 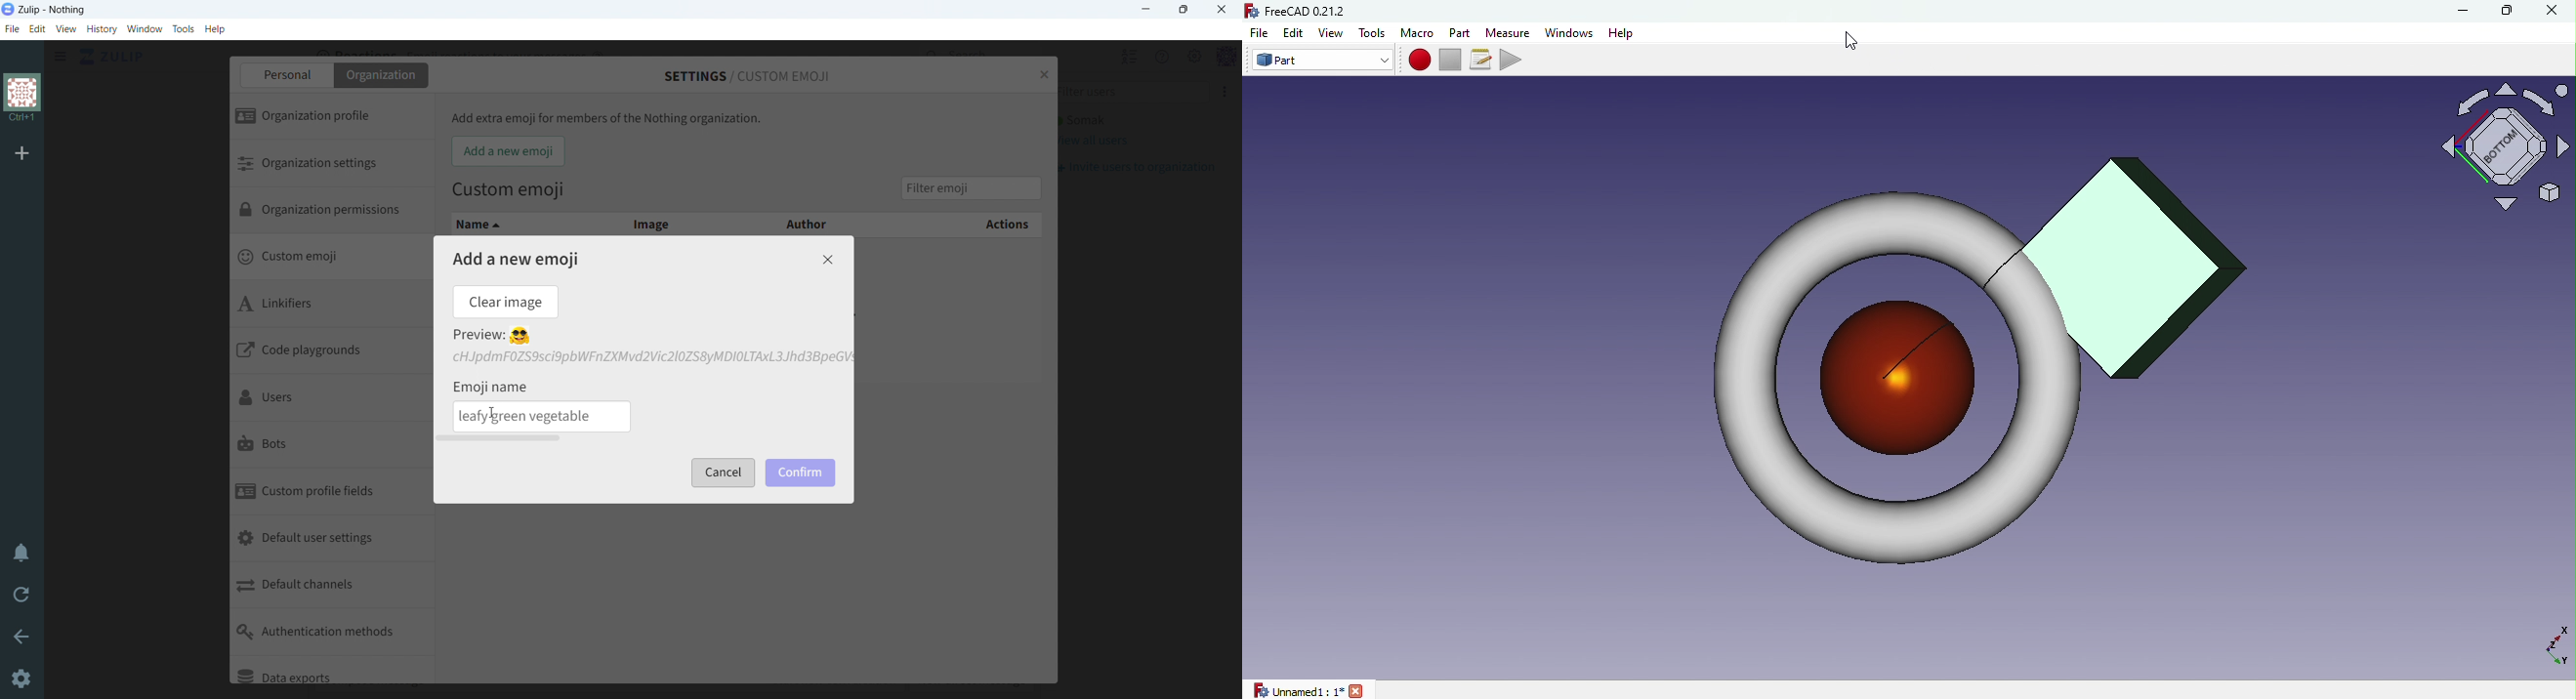 What do you see at coordinates (607, 118) in the screenshot?
I see `Add extra emoji for members of the Nothing organization.` at bounding box center [607, 118].